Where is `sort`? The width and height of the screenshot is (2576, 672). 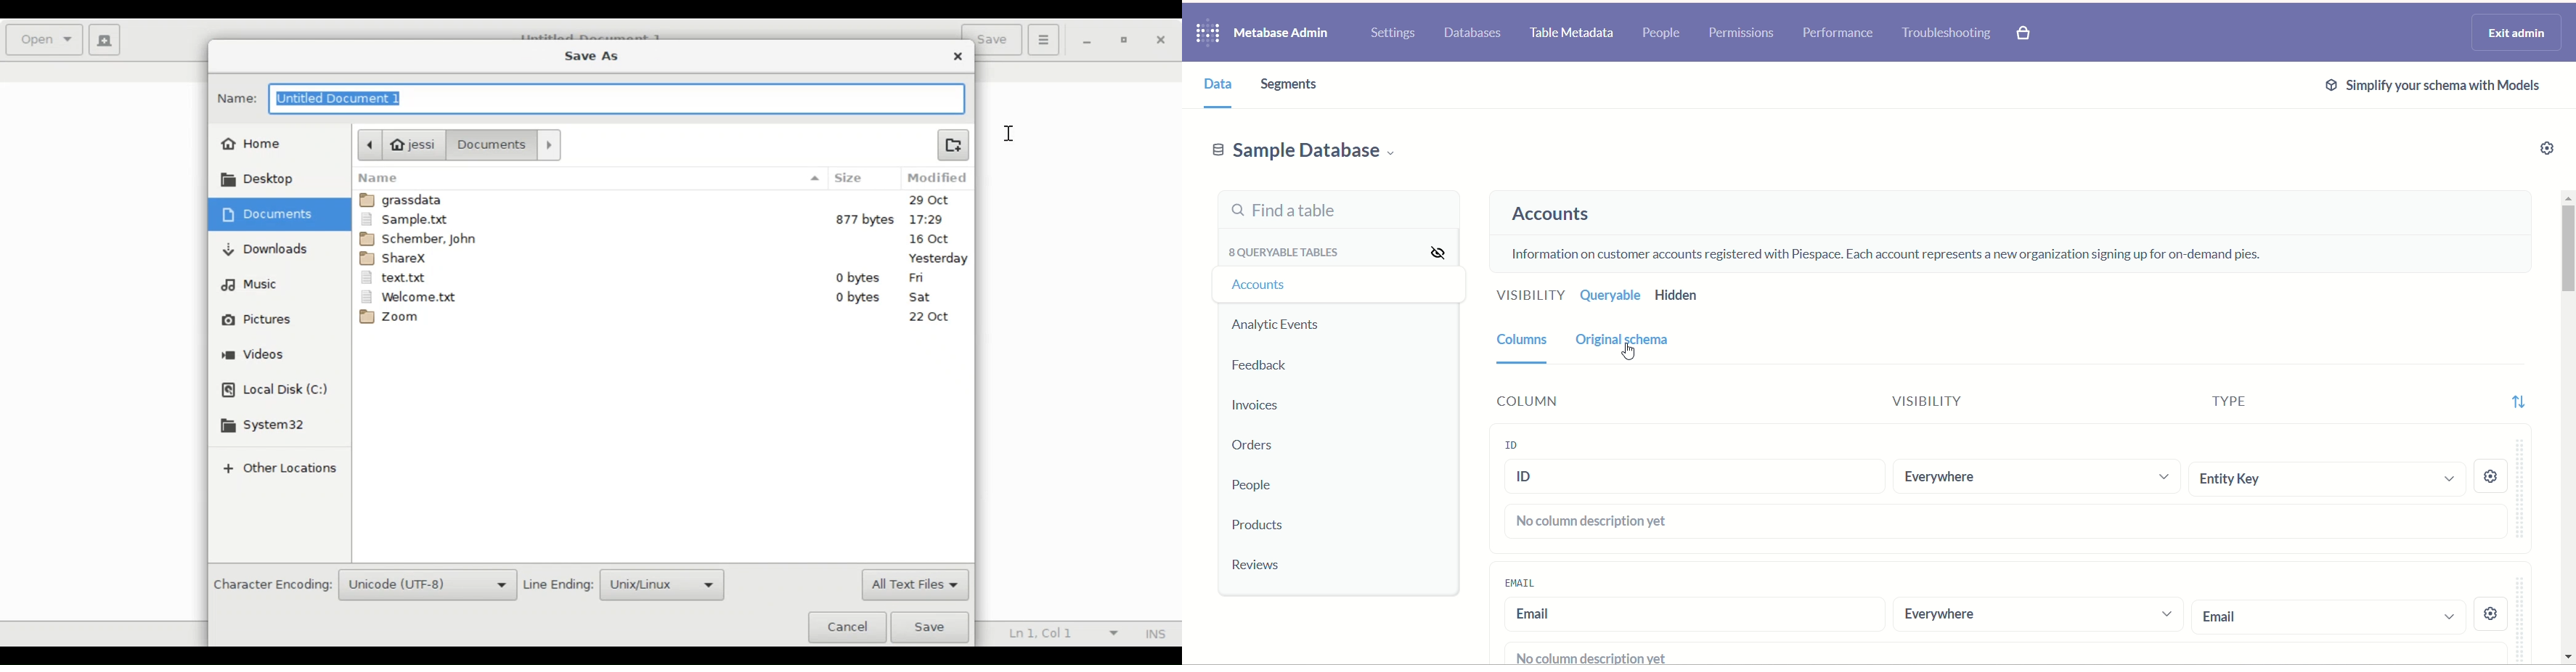
sort is located at coordinates (2527, 401).